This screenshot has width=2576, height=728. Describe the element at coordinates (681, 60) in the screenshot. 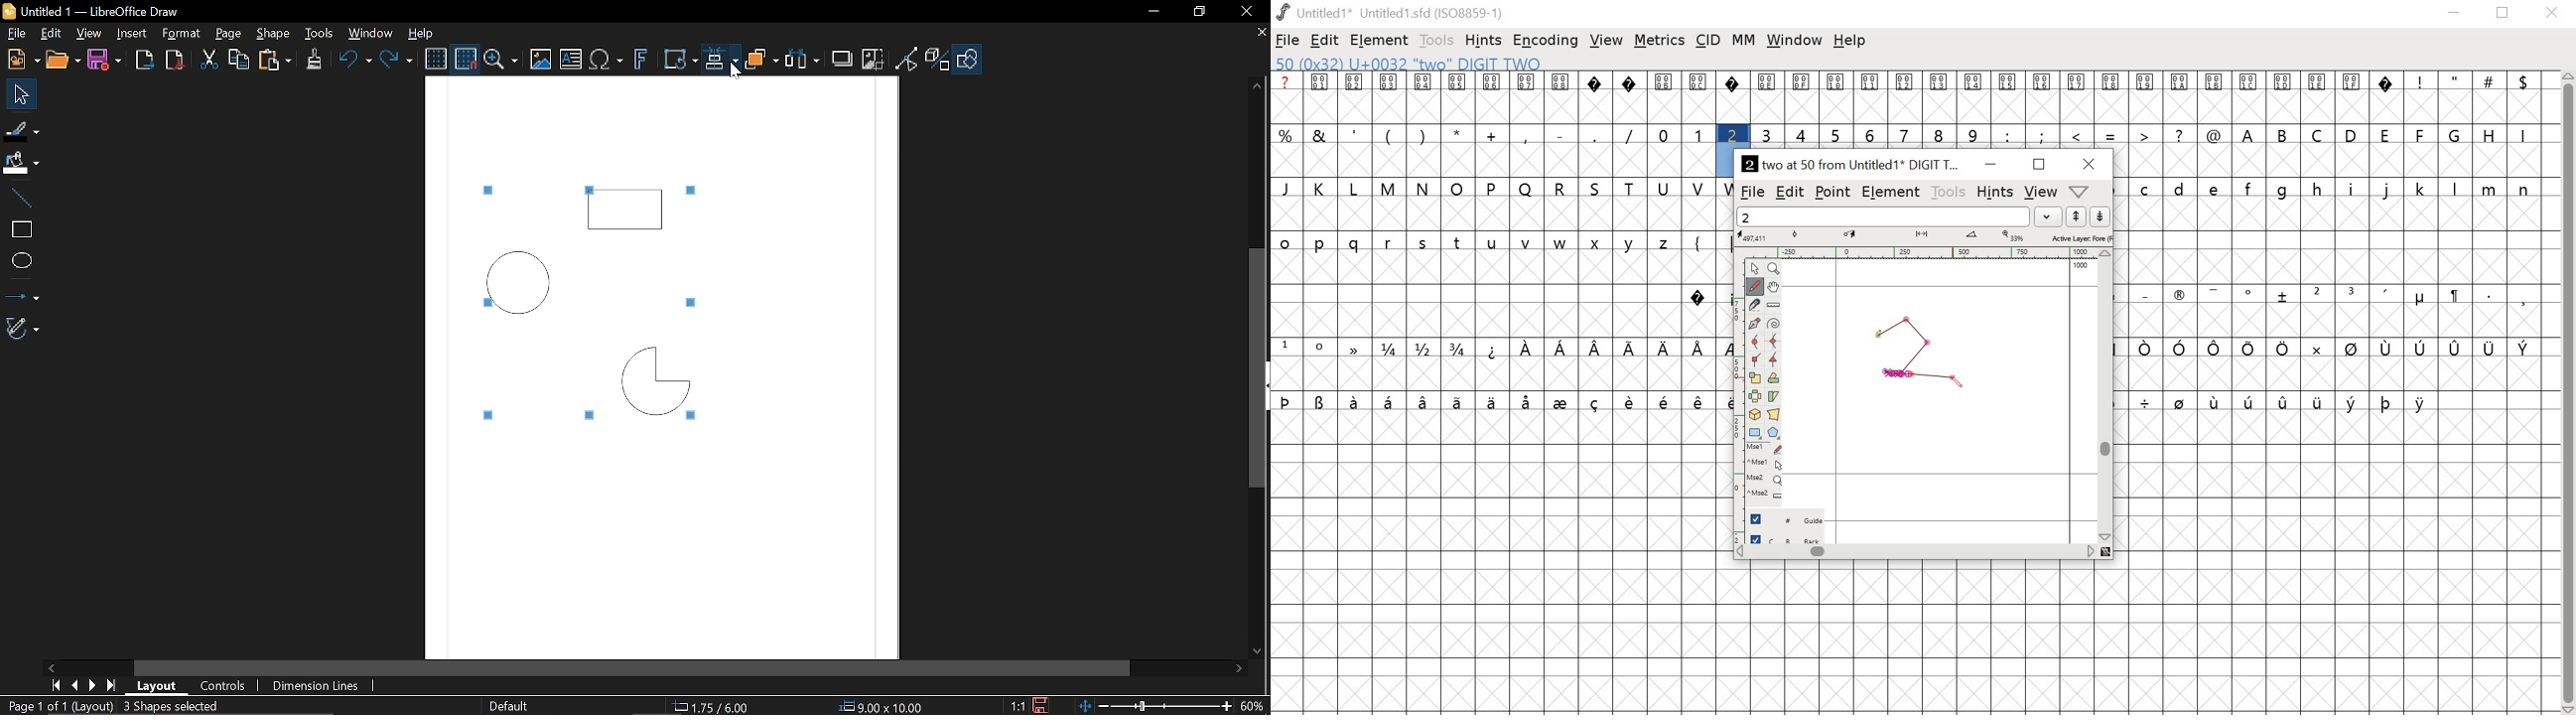

I see `Transform` at that location.